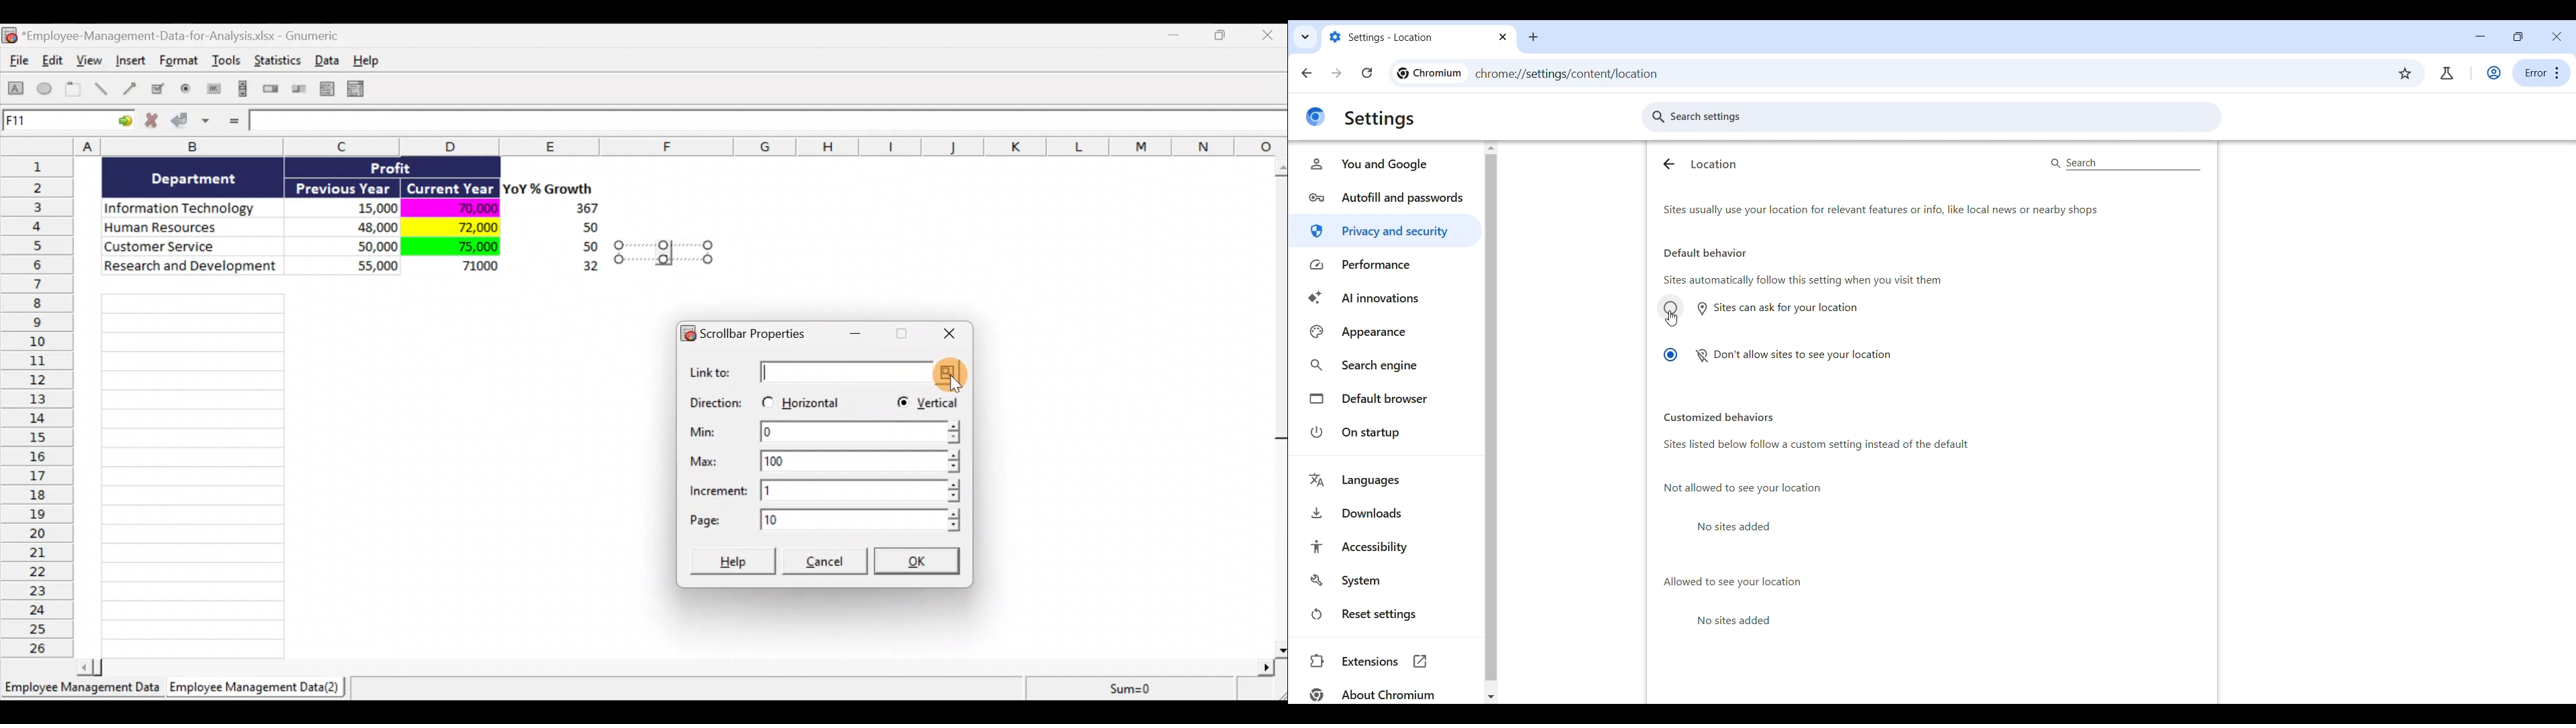 The height and width of the screenshot is (728, 2576). What do you see at coordinates (1383, 581) in the screenshot?
I see `System` at bounding box center [1383, 581].